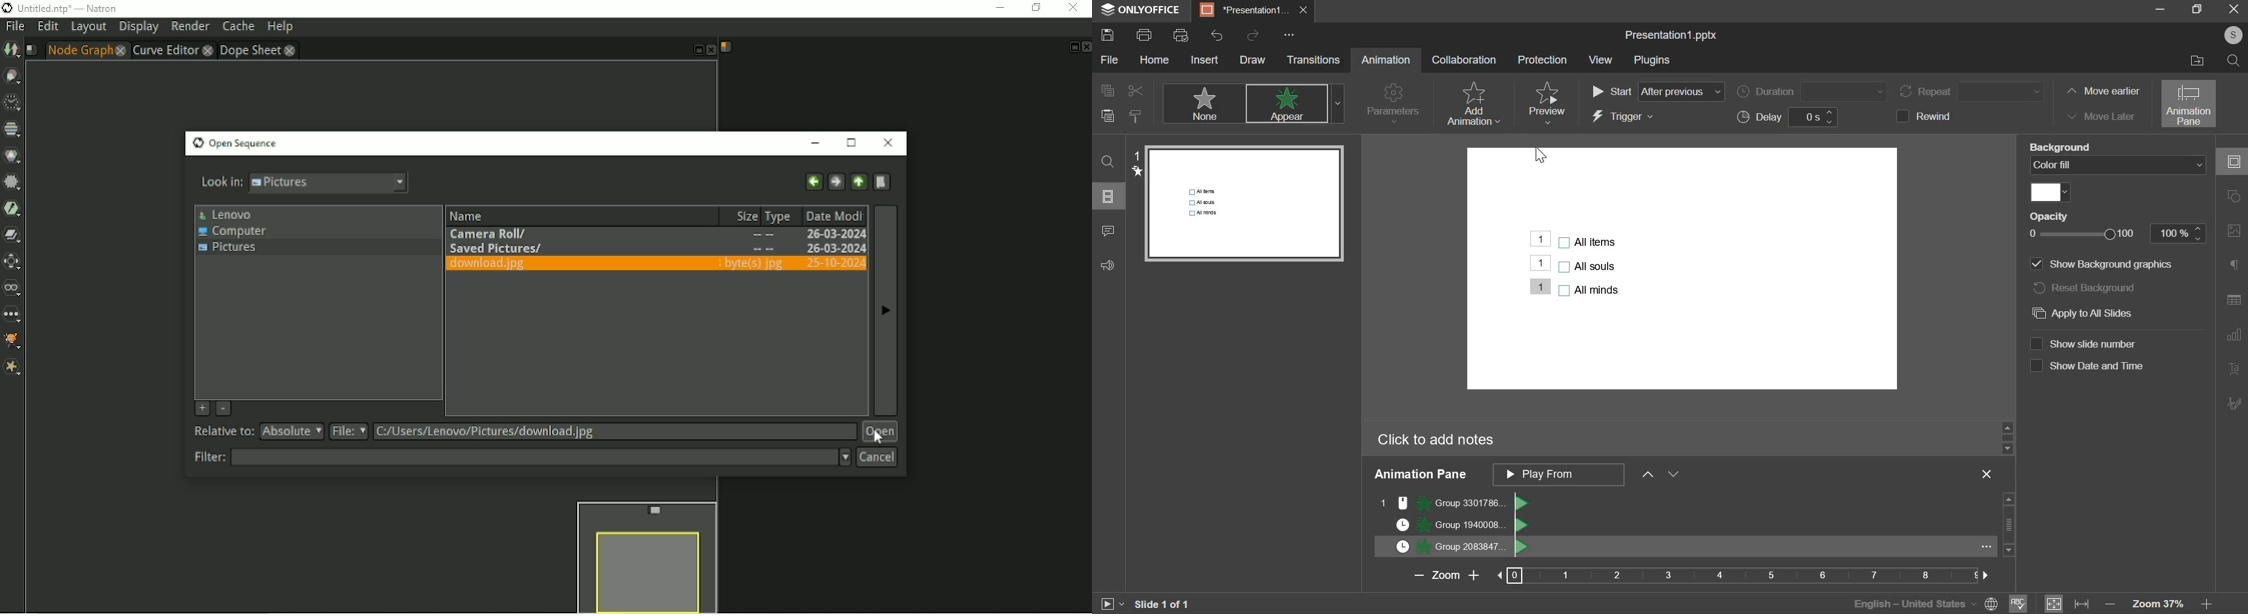  Describe the element at coordinates (1921, 602) in the screenshot. I see `language` at that location.